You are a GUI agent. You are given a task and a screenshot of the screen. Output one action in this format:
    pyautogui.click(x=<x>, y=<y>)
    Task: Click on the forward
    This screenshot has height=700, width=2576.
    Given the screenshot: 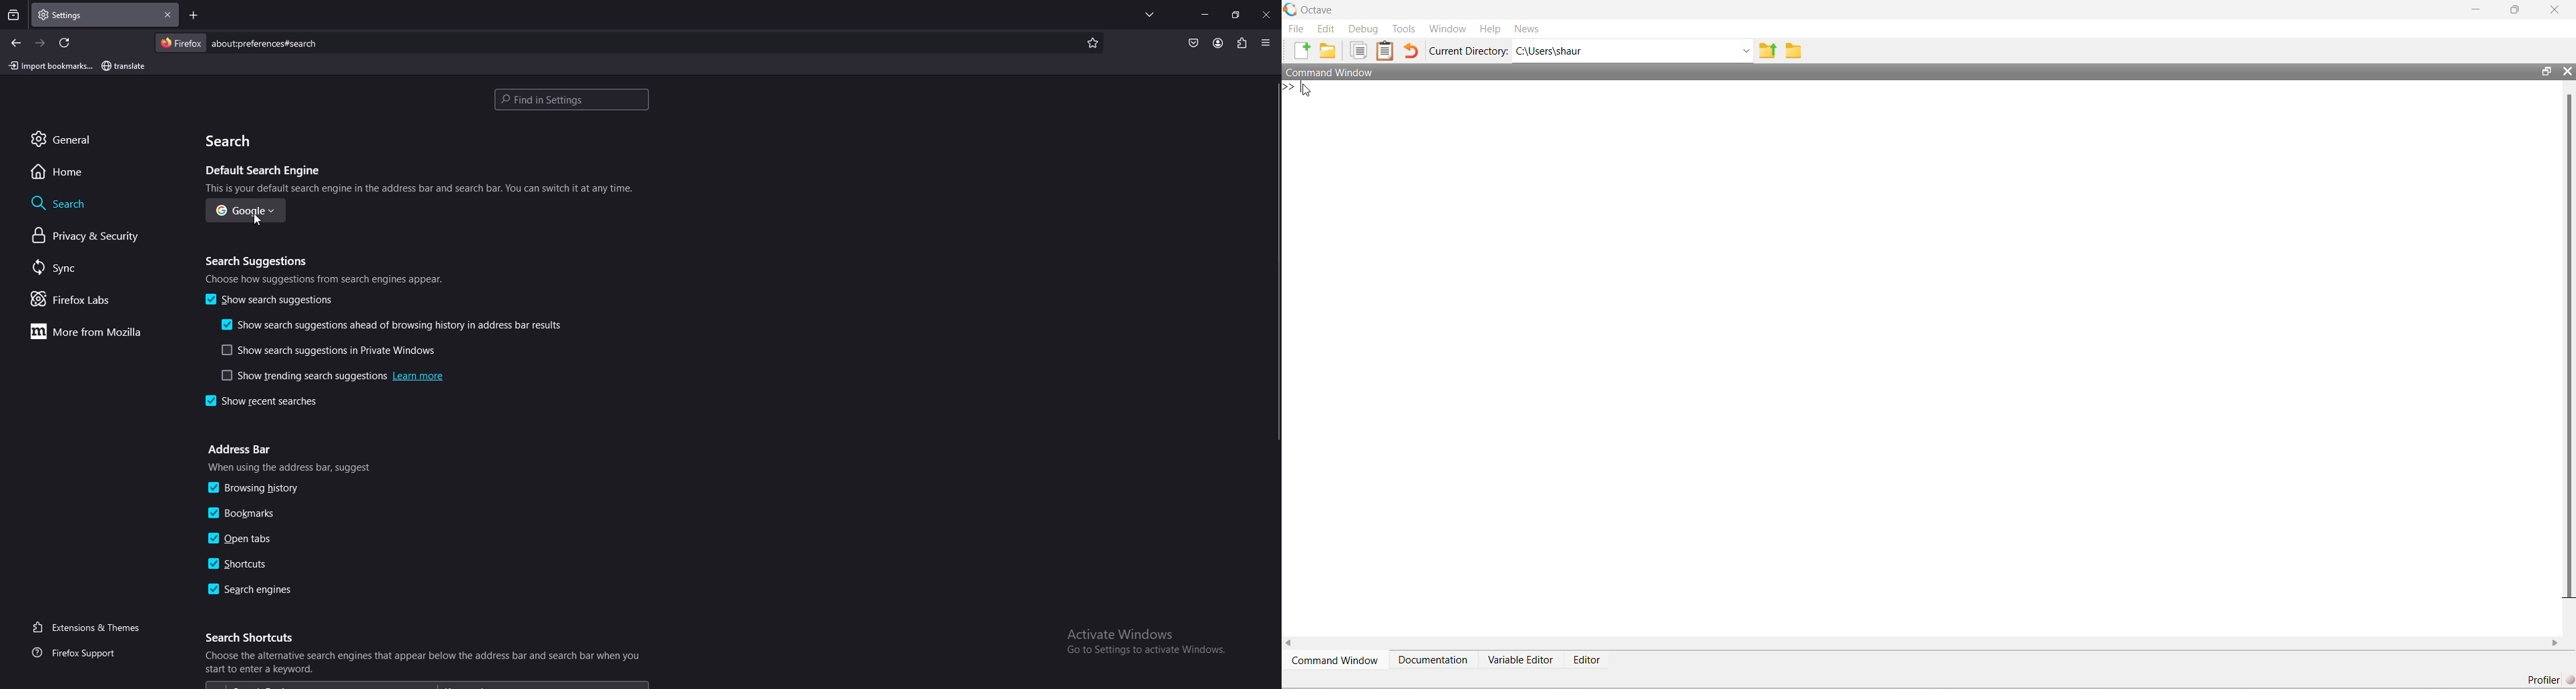 What is the action you would take?
    pyautogui.click(x=42, y=43)
    